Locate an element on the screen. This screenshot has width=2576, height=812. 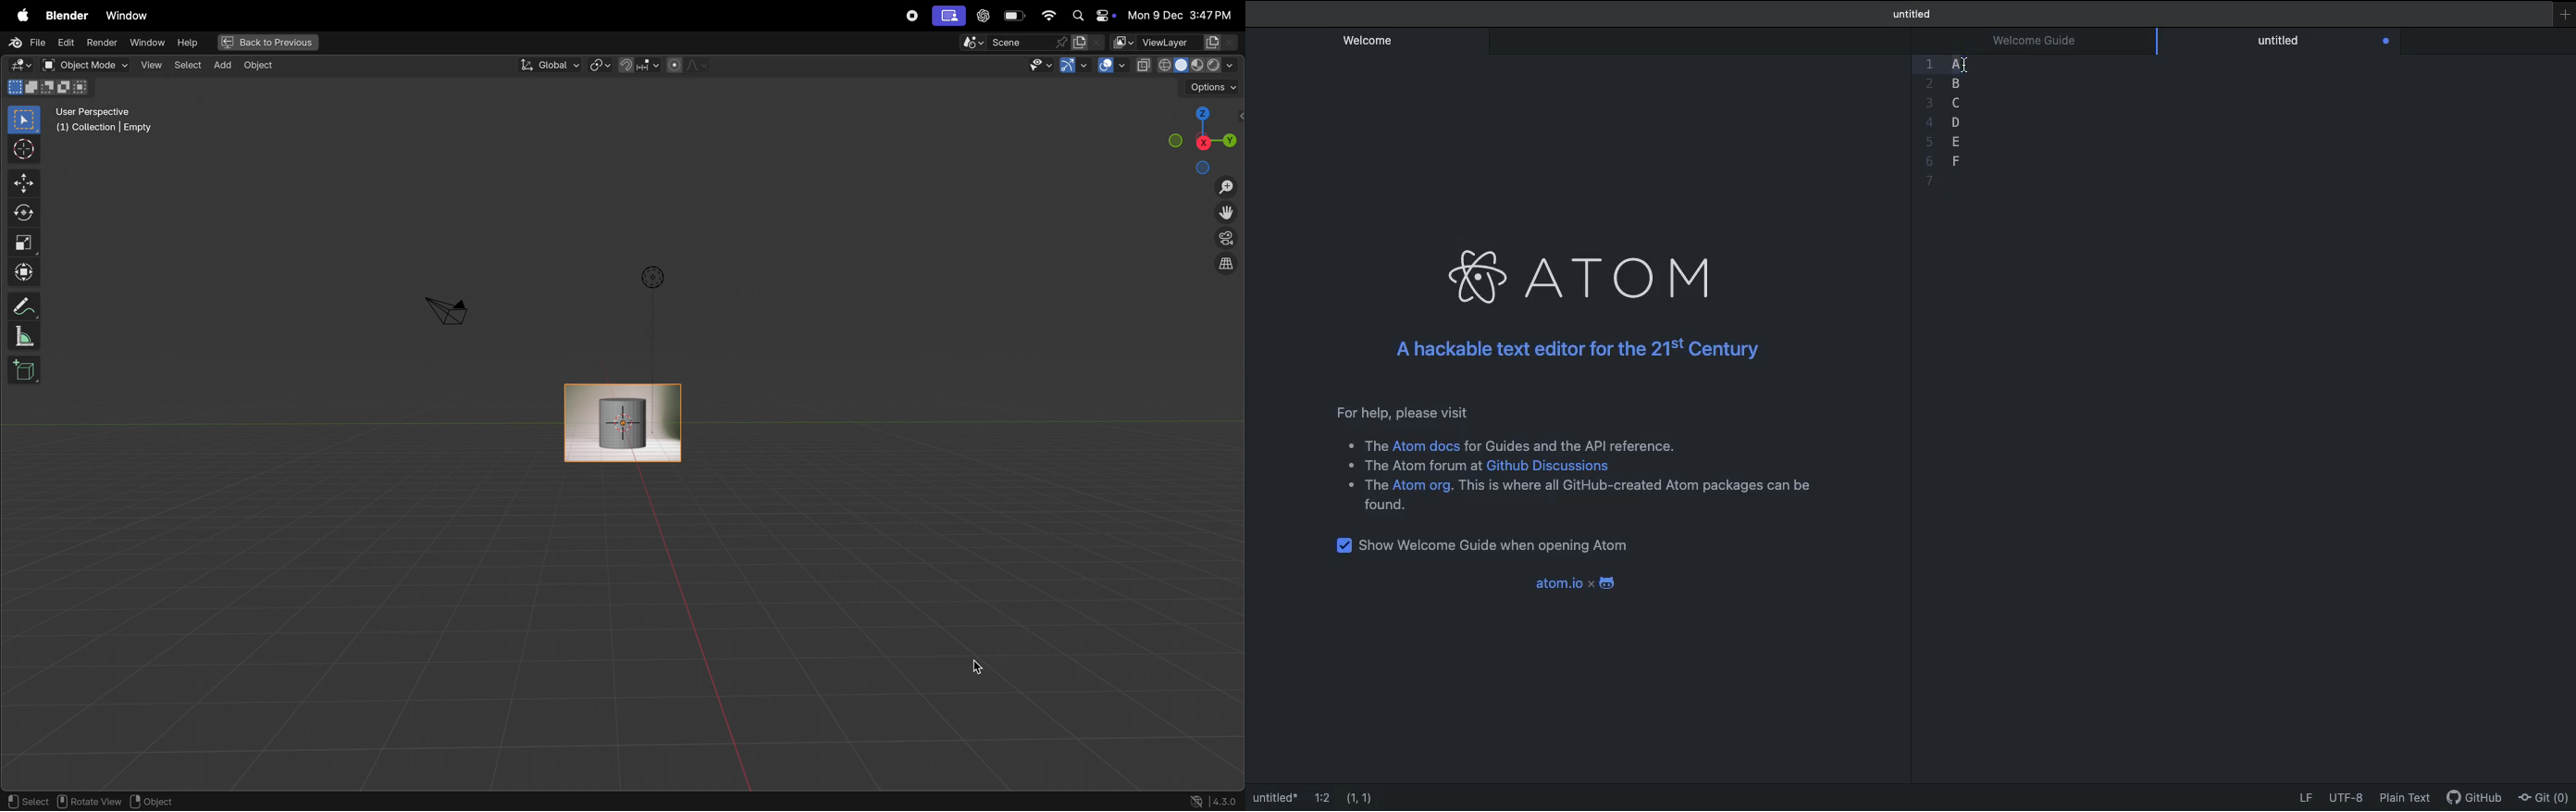
Welcome guide is located at coordinates (1914, 14).